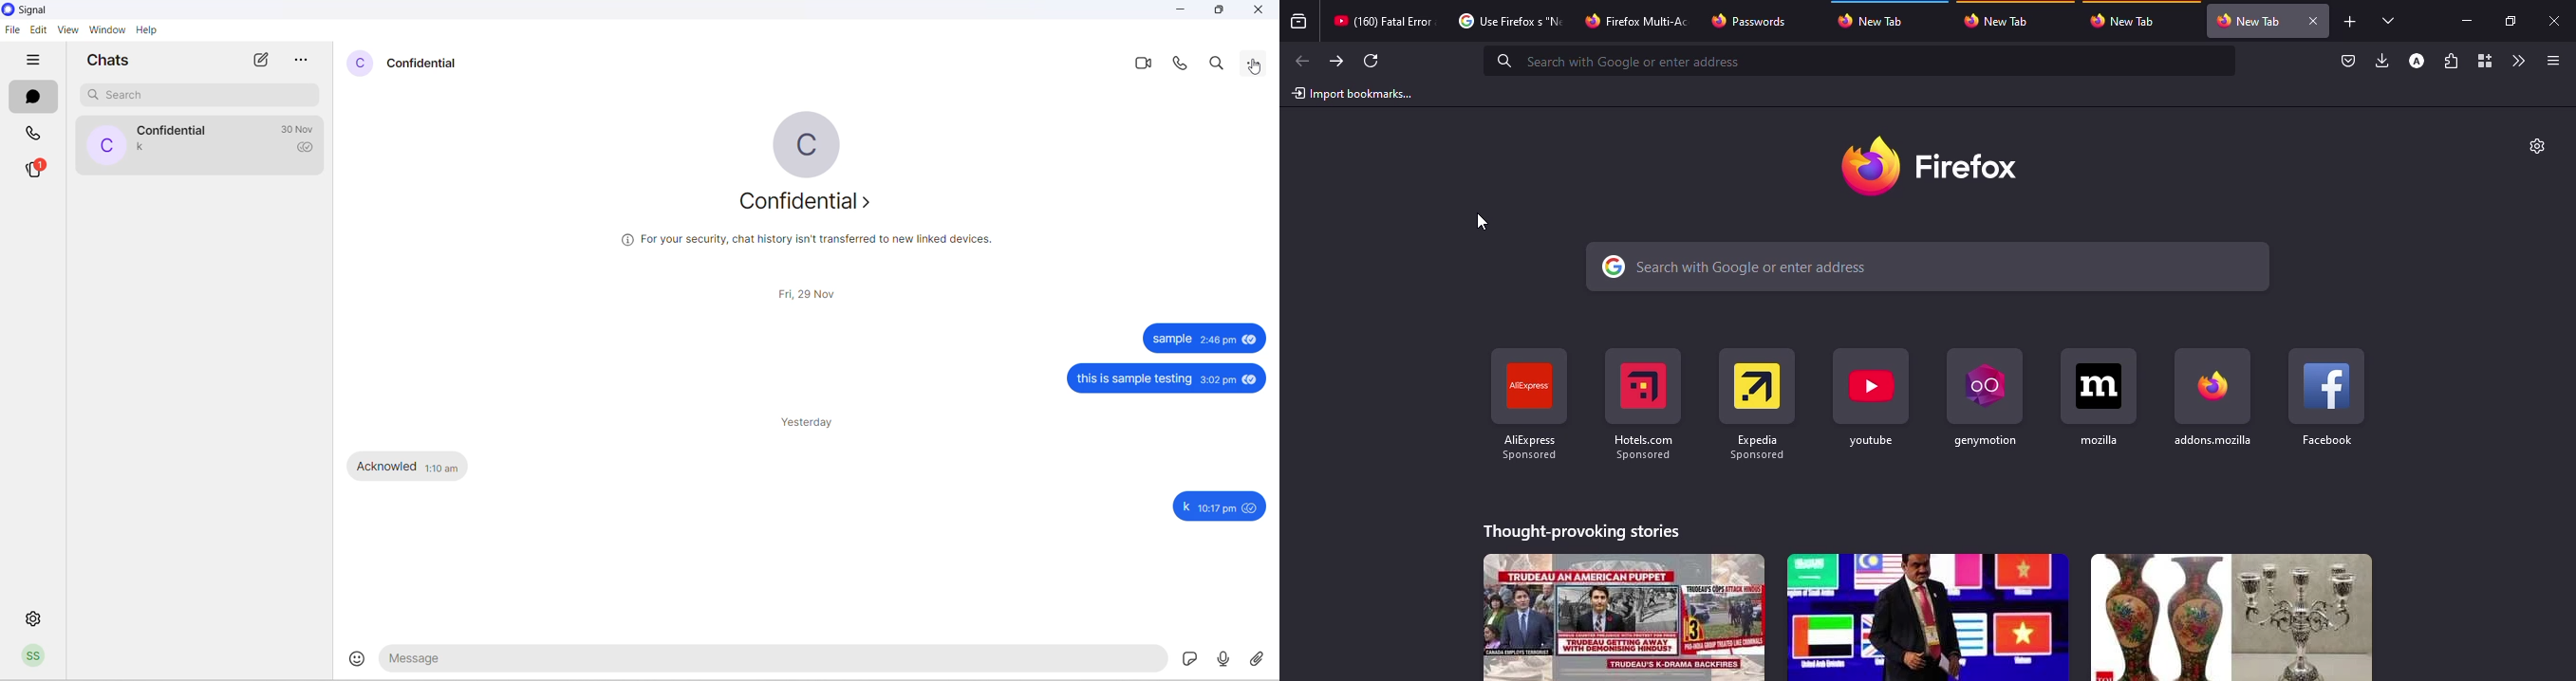  Describe the element at coordinates (108, 29) in the screenshot. I see `window` at that location.